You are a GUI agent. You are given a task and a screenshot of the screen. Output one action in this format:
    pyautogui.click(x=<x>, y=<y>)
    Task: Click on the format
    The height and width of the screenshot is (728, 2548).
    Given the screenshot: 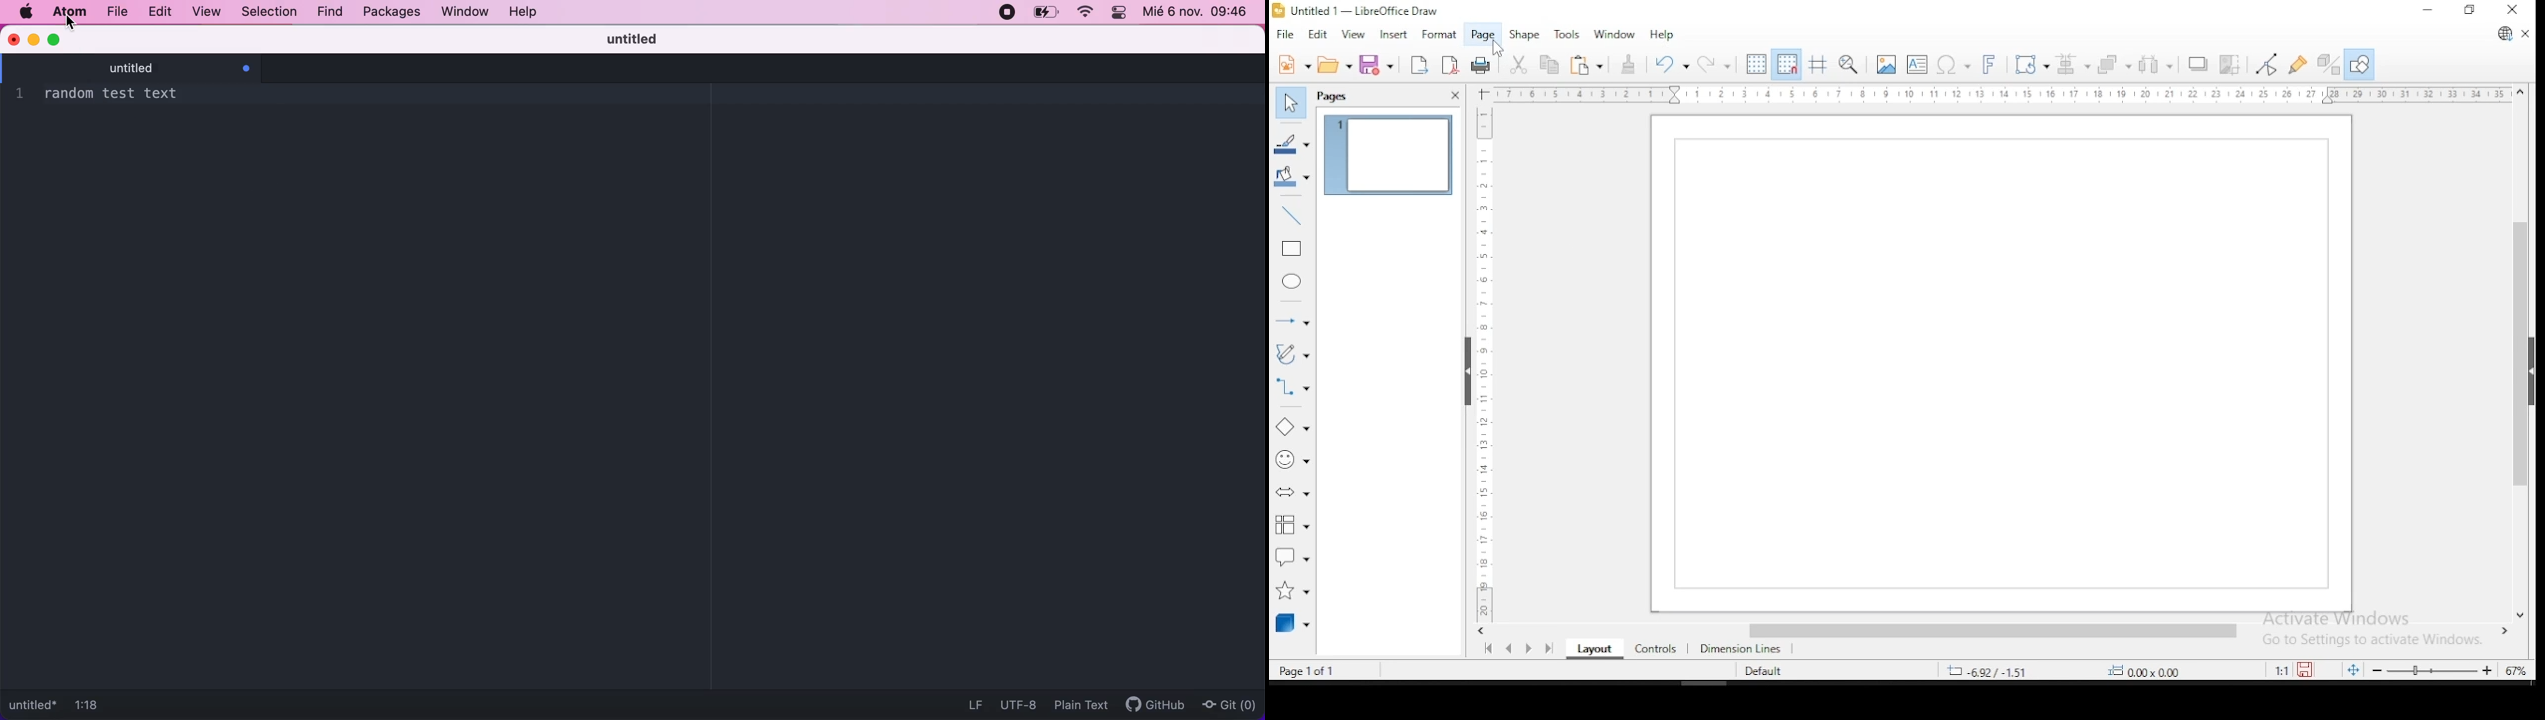 What is the action you would take?
    pyautogui.click(x=1440, y=36)
    